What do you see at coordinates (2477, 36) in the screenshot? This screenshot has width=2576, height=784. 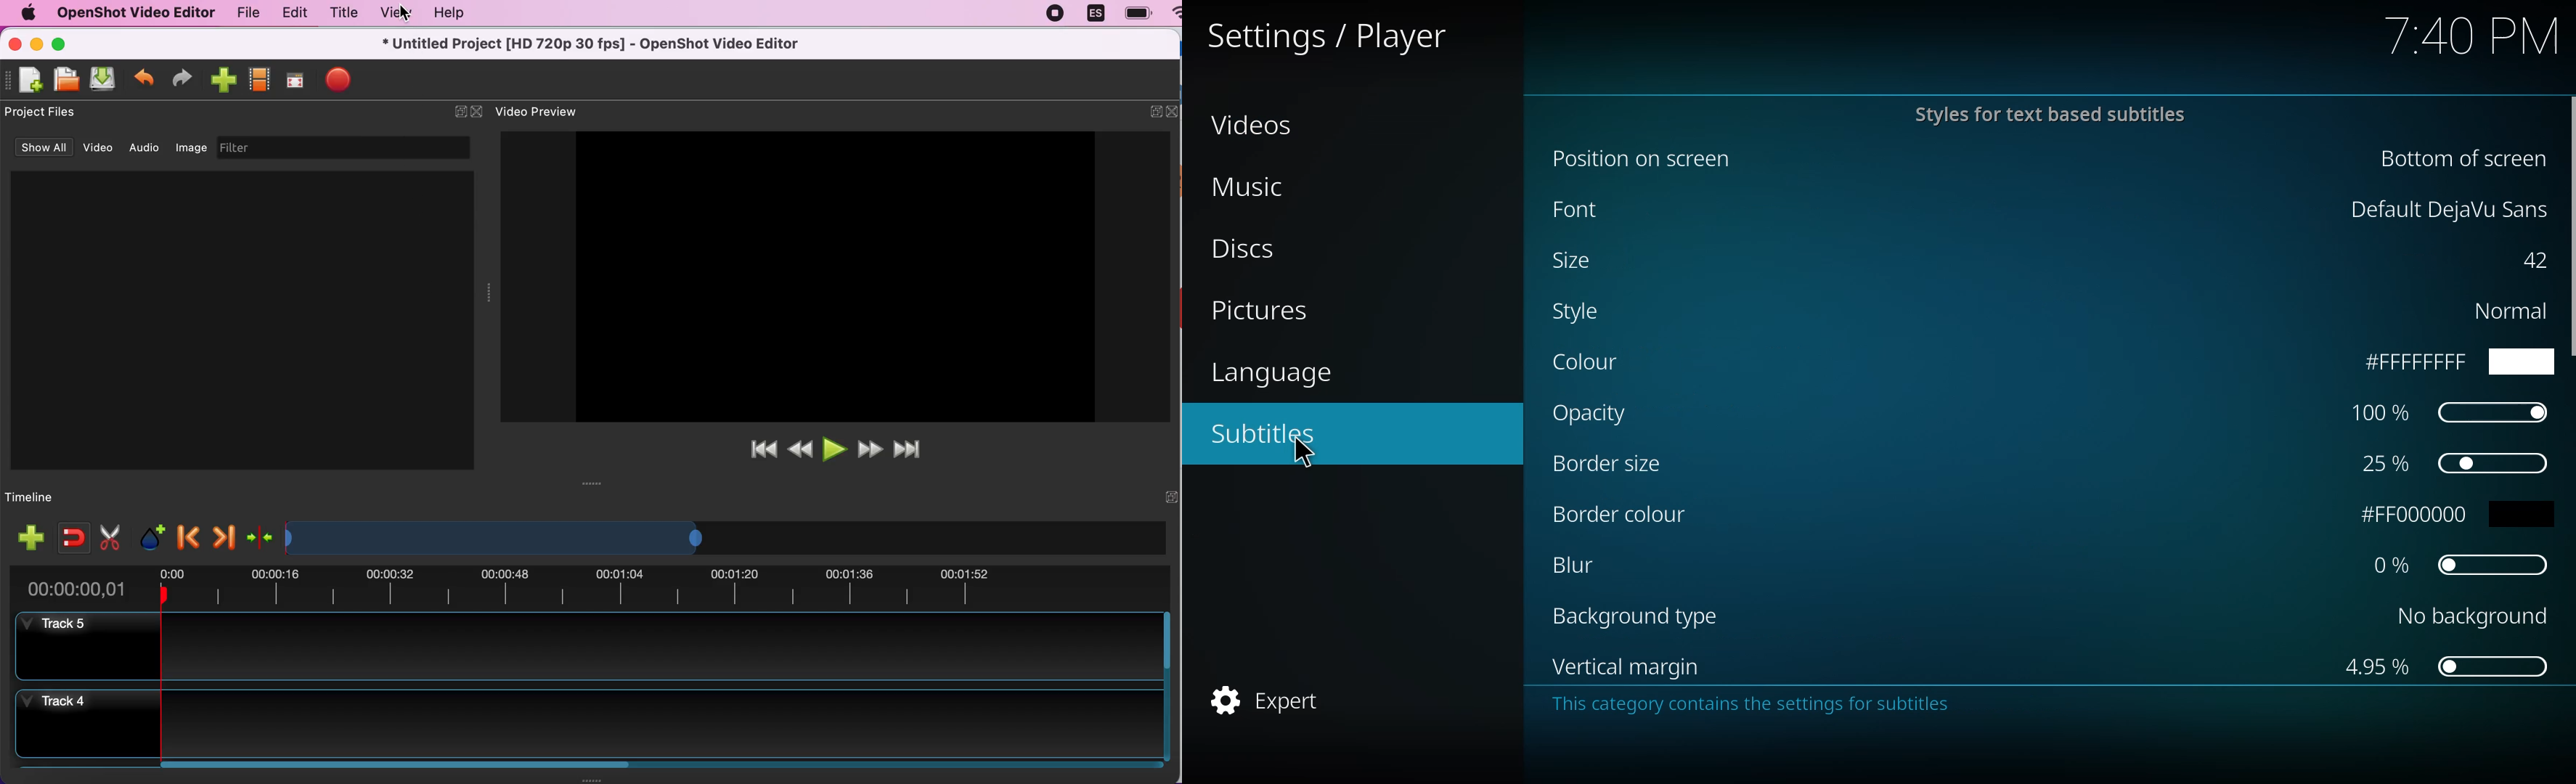 I see `time` at bounding box center [2477, 36].